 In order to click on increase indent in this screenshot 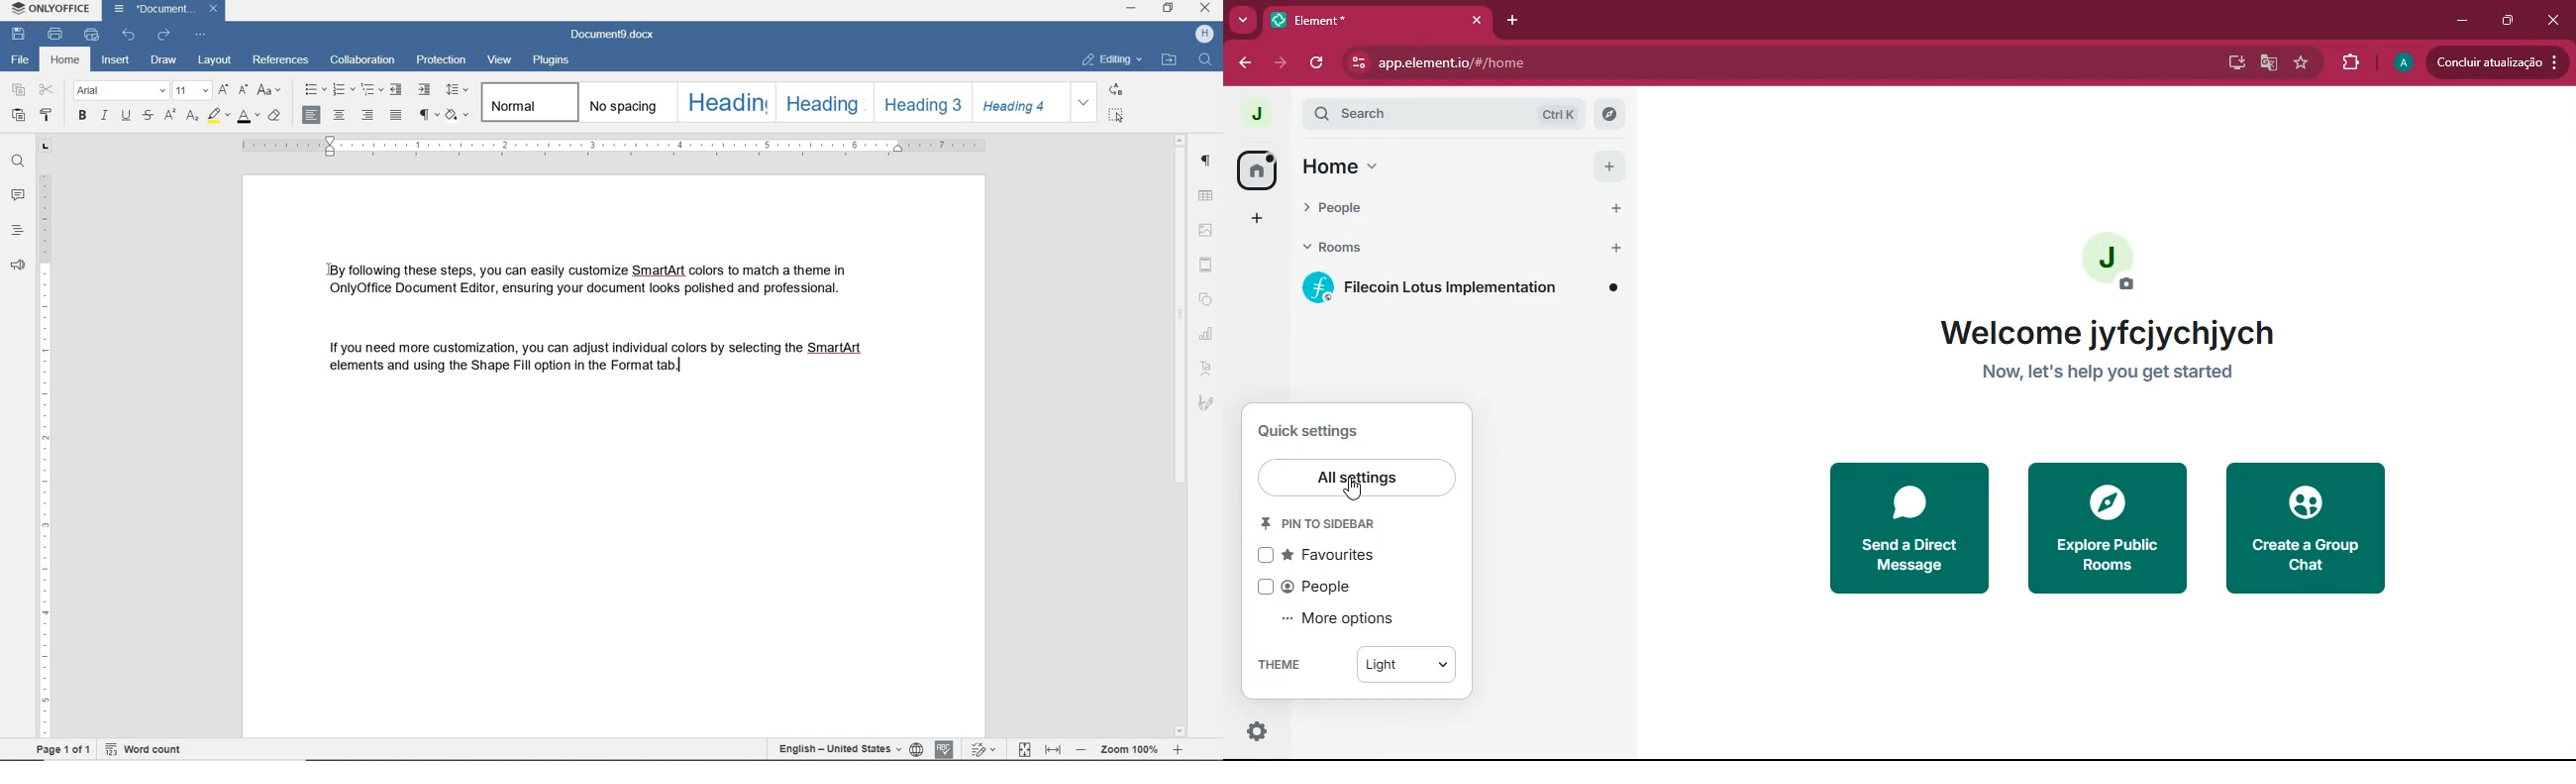, I will do `click(425, 88)`.